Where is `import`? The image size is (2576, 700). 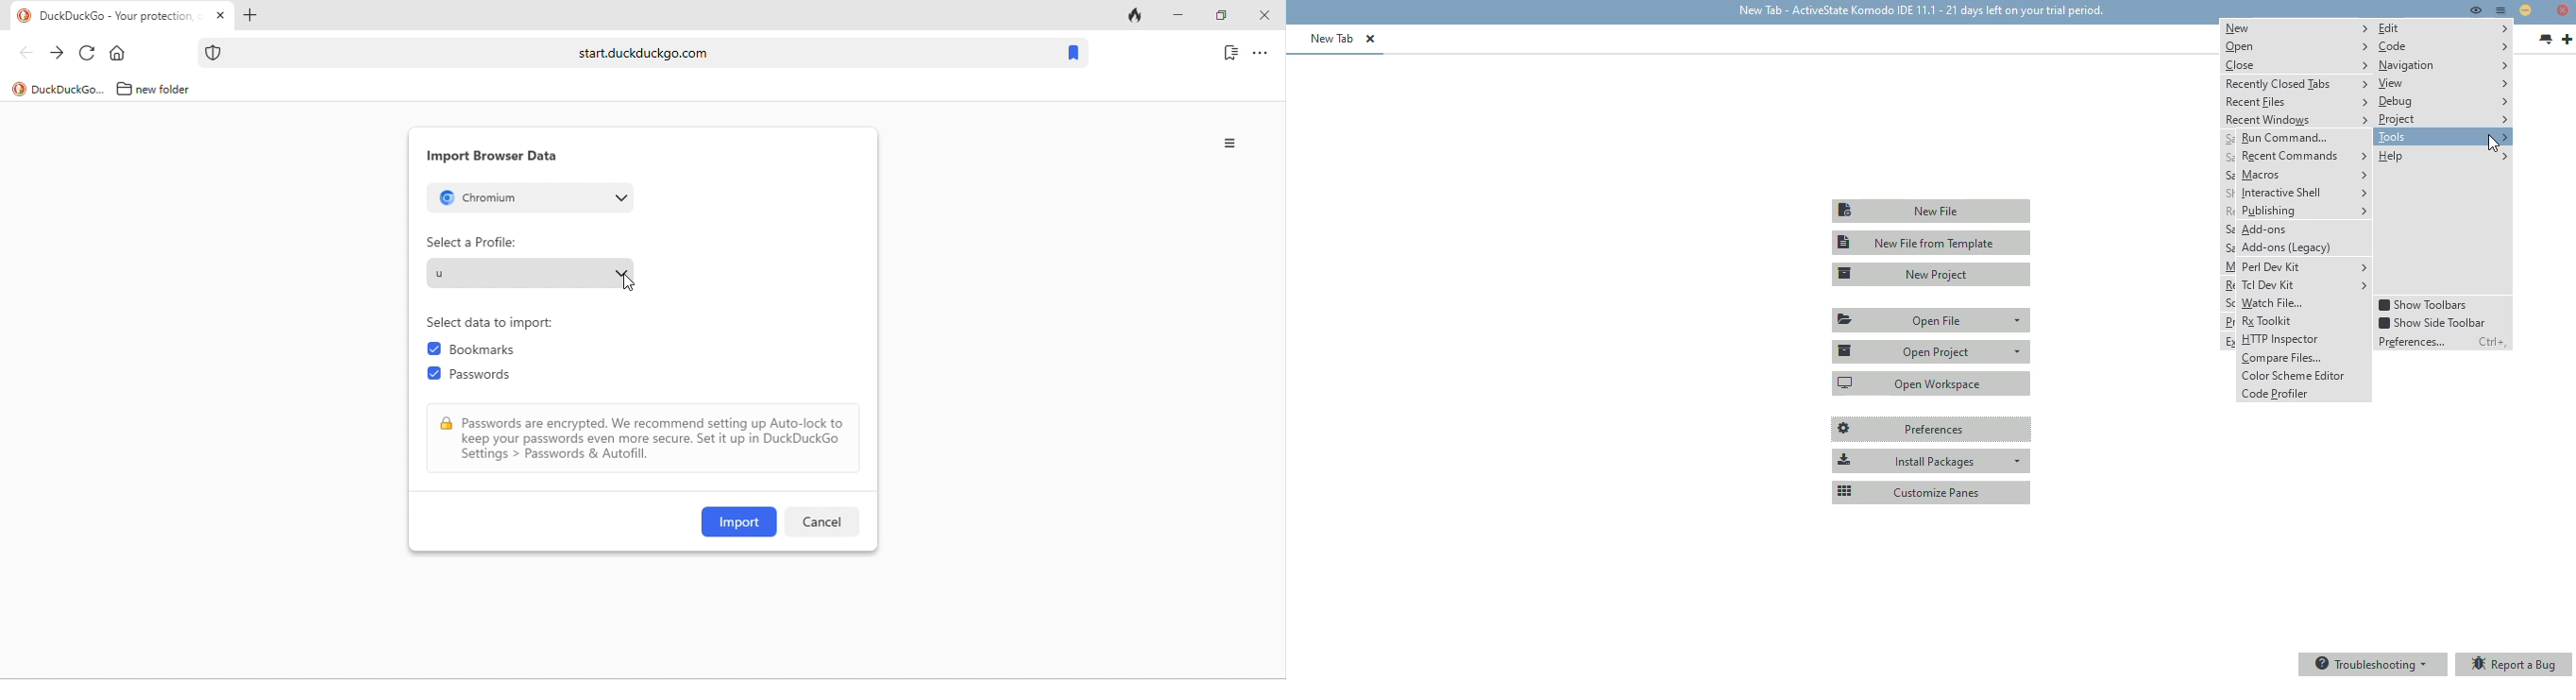 import is located at coordinates (739, 522).